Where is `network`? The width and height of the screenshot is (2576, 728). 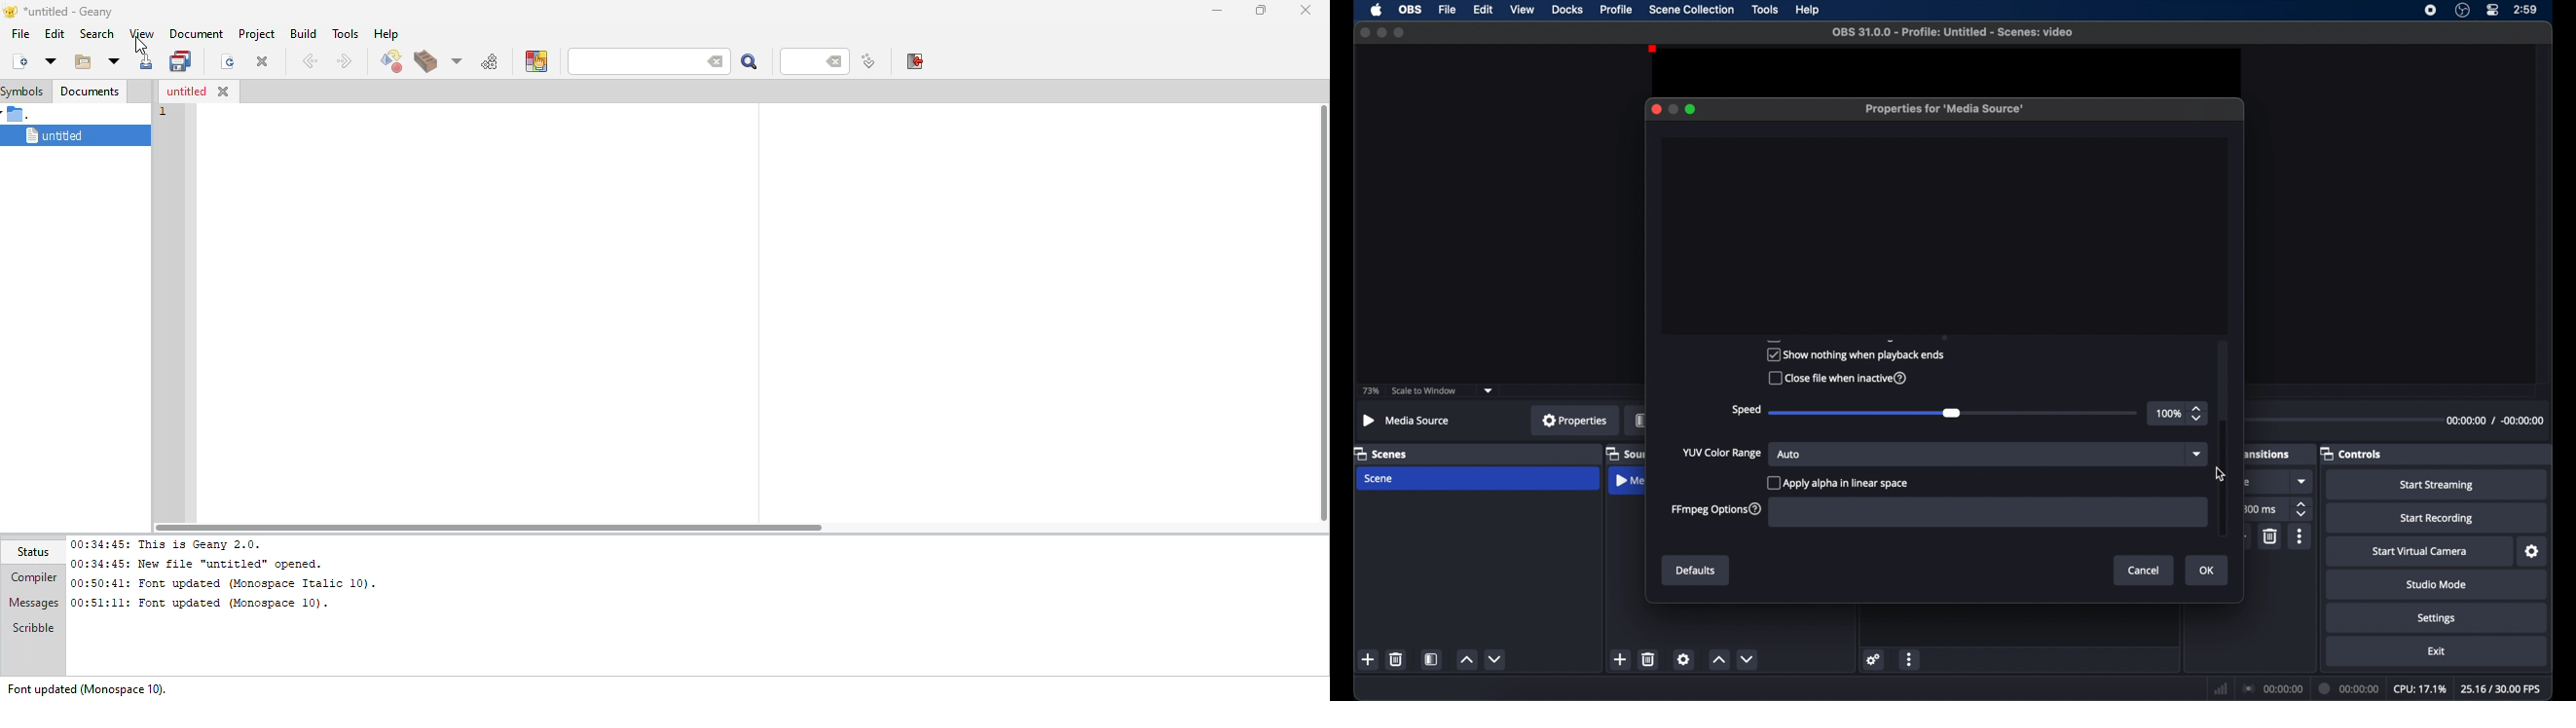
network is located at coordinates (2221, 689).